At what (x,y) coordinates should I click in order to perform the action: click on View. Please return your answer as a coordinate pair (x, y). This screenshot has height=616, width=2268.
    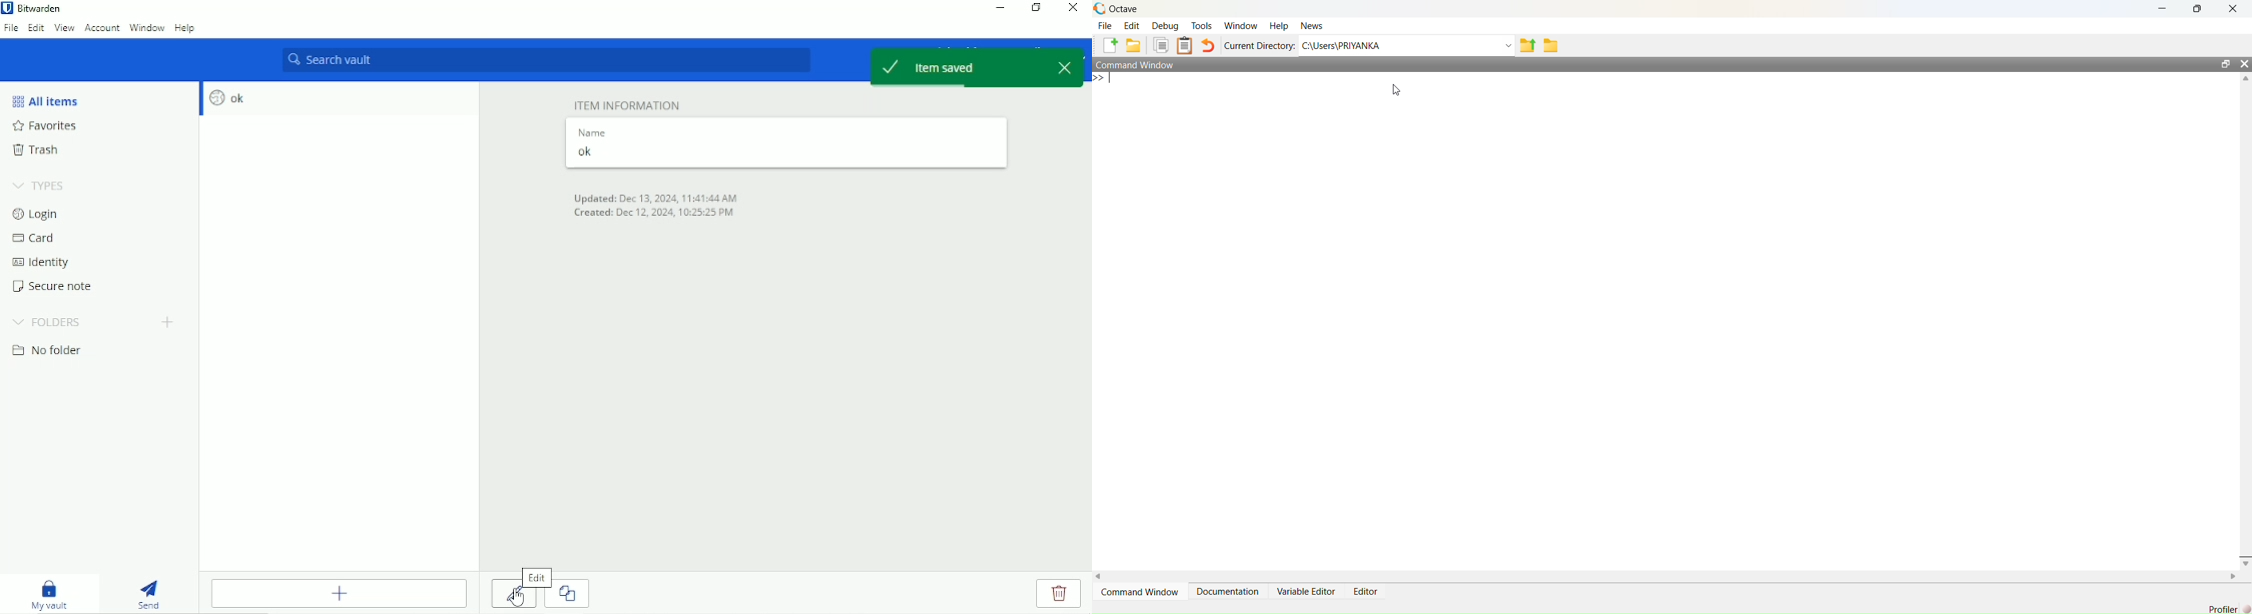
    Looking at the image, I should click on (65, 29).